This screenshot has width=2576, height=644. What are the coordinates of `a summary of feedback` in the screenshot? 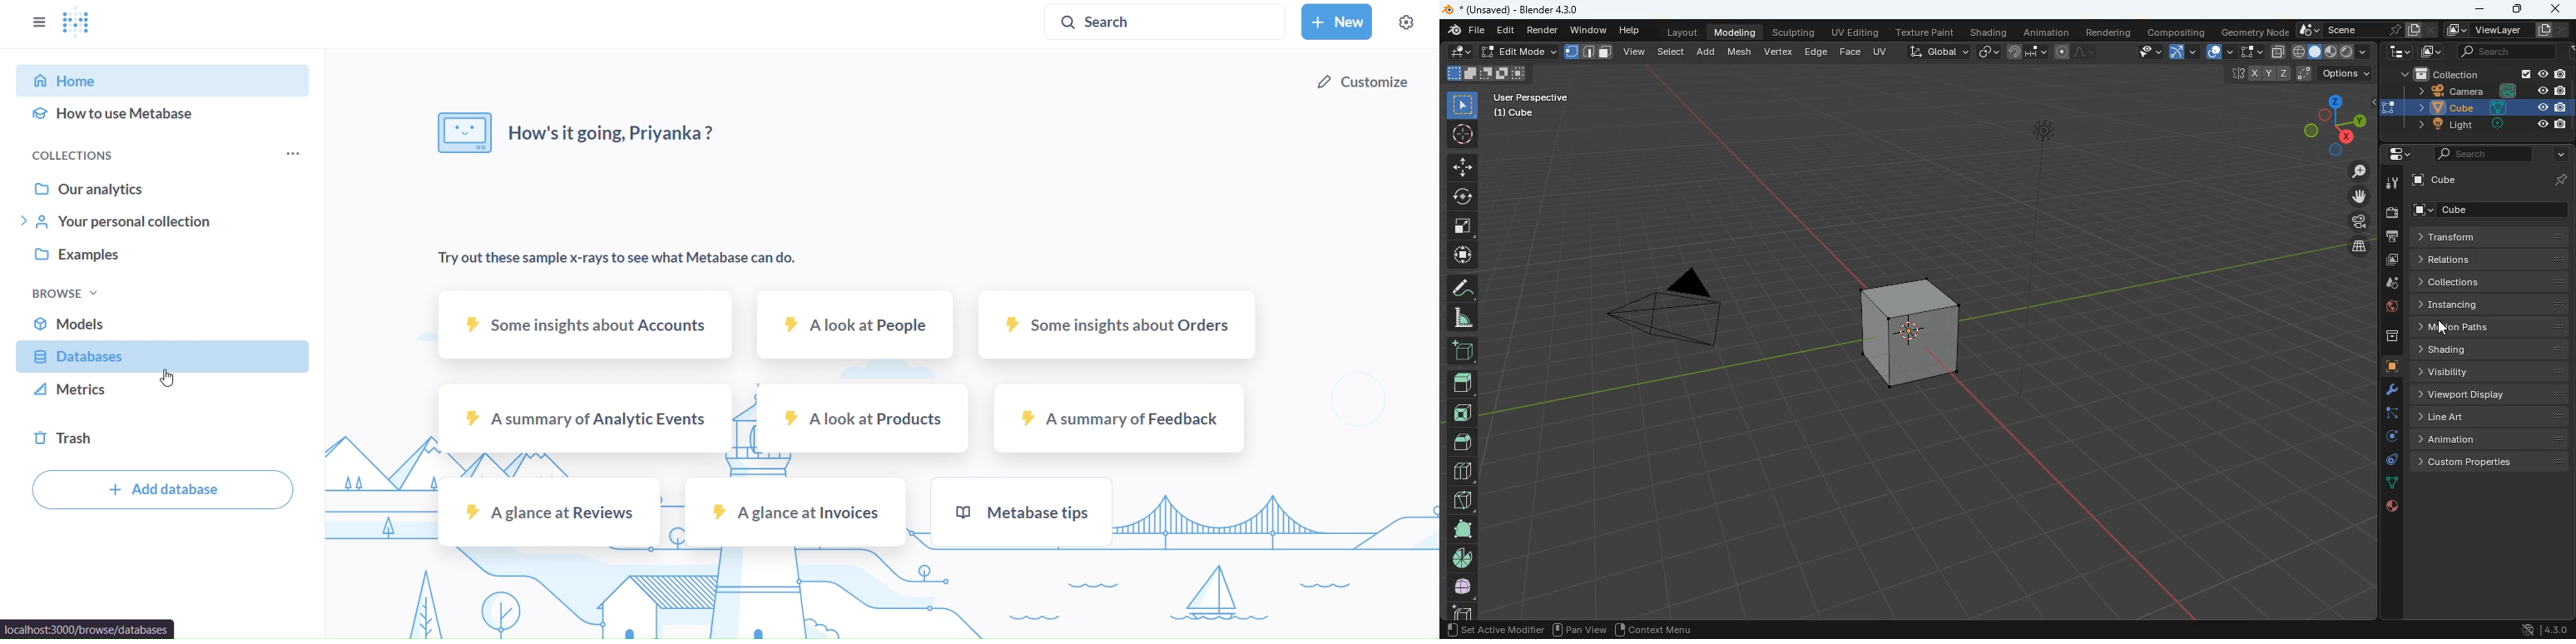 It's located at (1119, 418).